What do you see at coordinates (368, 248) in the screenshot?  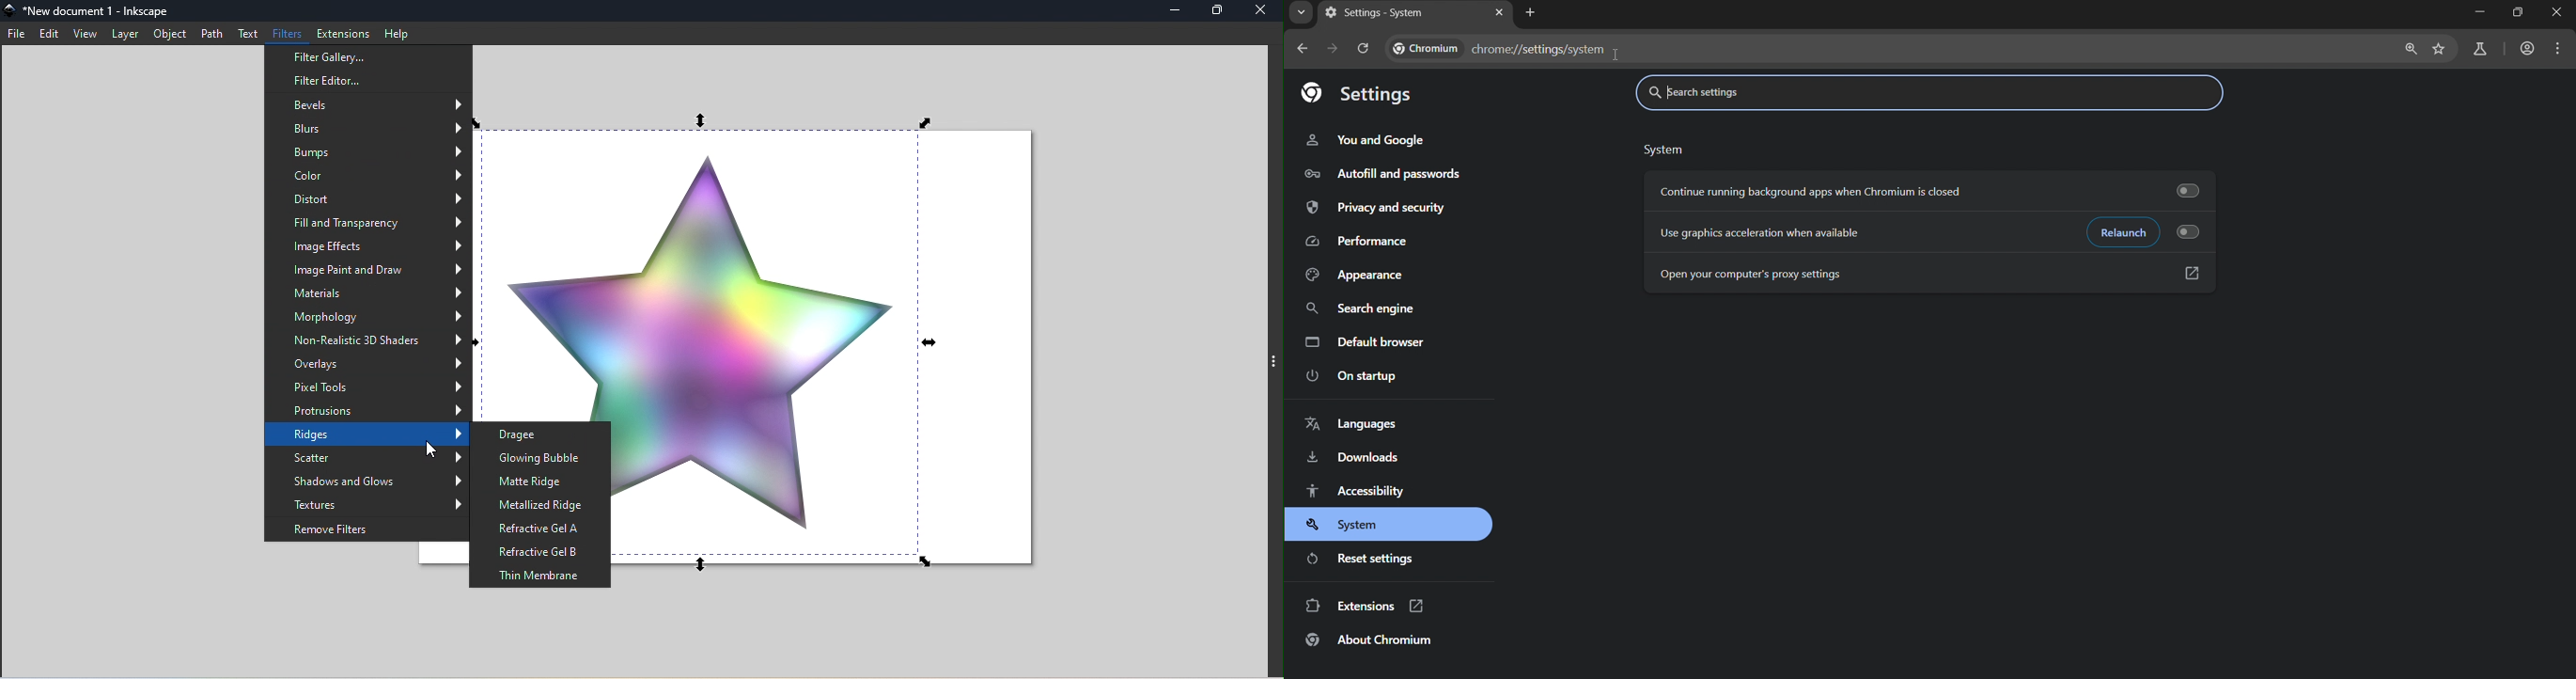 I see `Image effects` at bounding box center [368, 248].